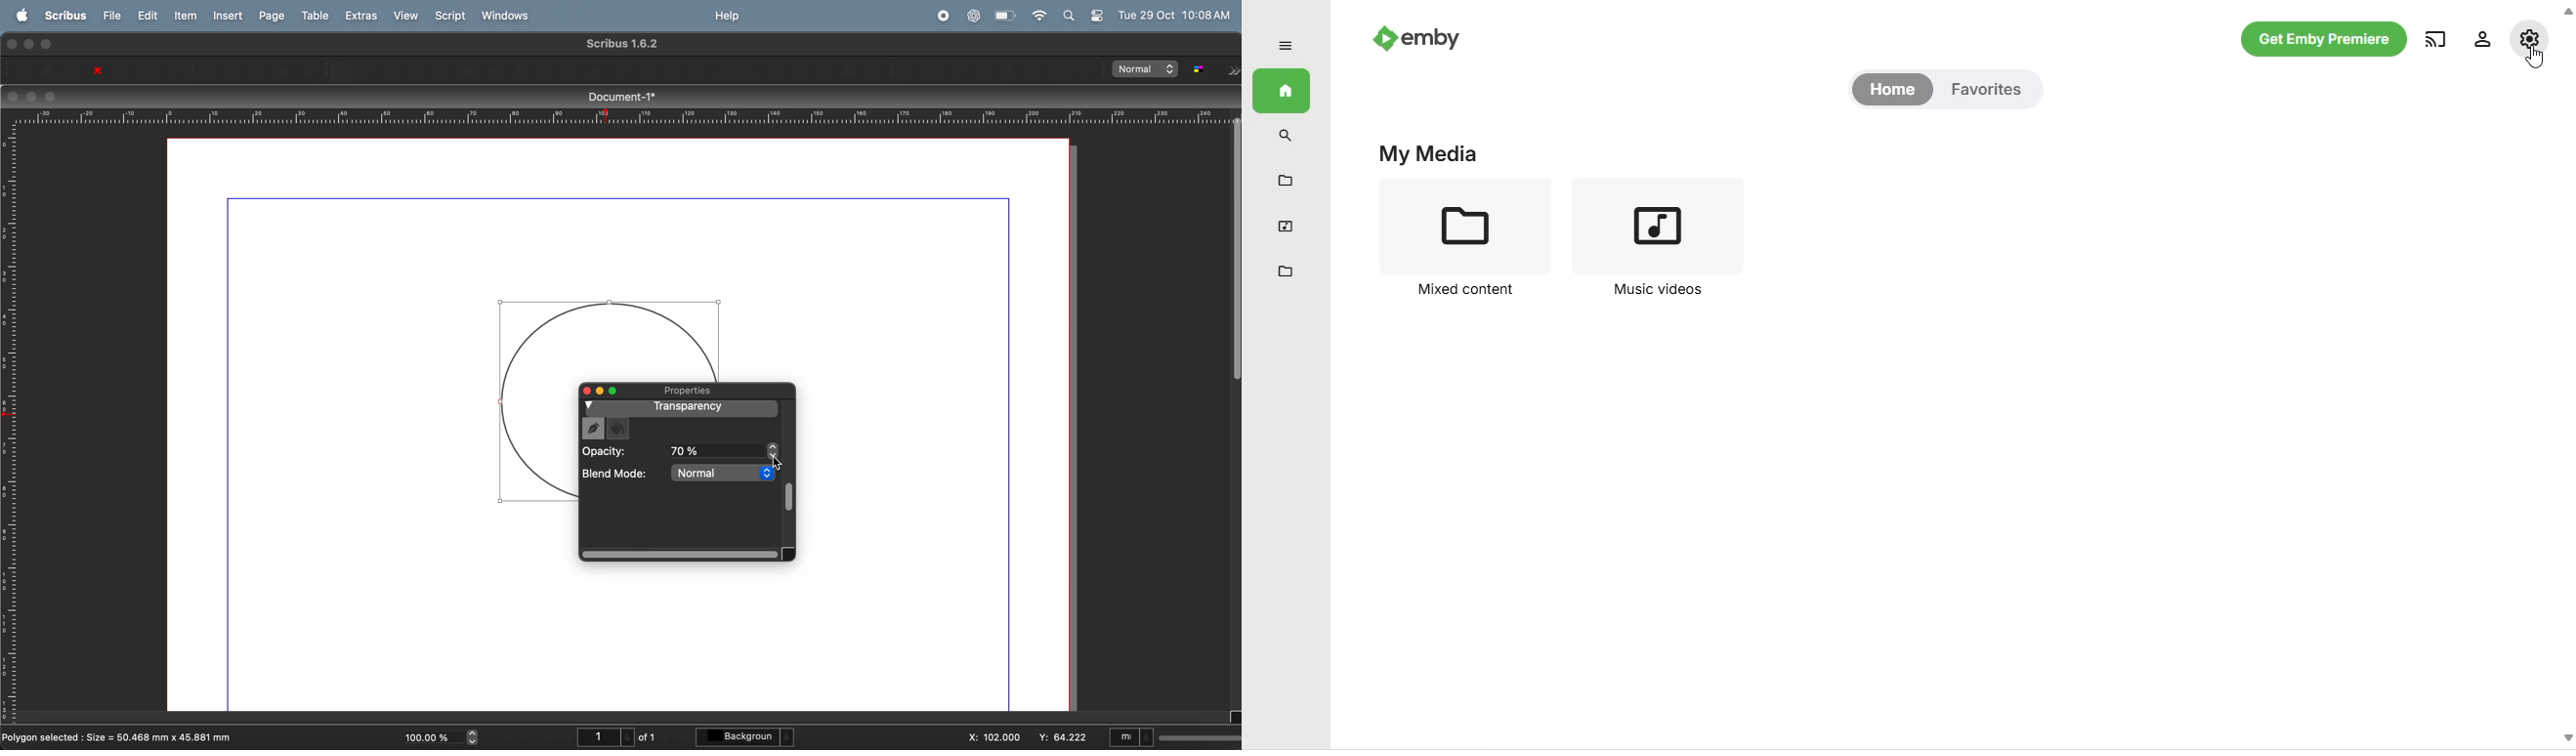 Image resolution: width=2576 pixels, height=756 pixels. Describe the element at coordinates (723, 450) in the screenshot. I see `70 percent` at that location.